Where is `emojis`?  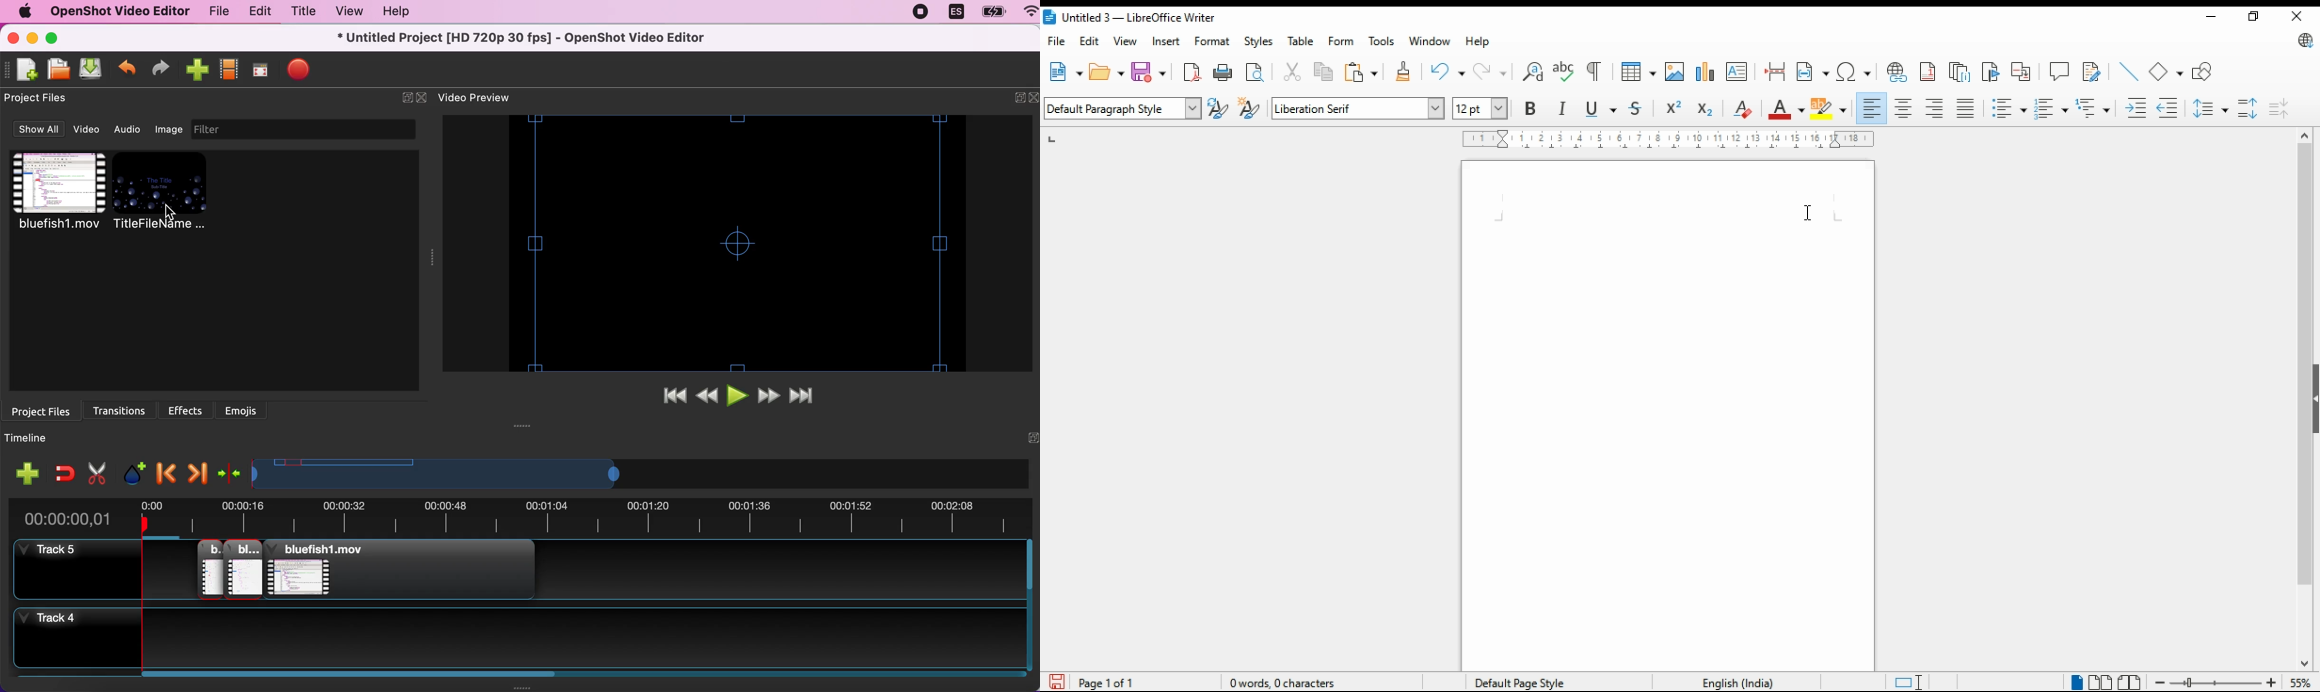
emojis is located at coordinates (243, 409).